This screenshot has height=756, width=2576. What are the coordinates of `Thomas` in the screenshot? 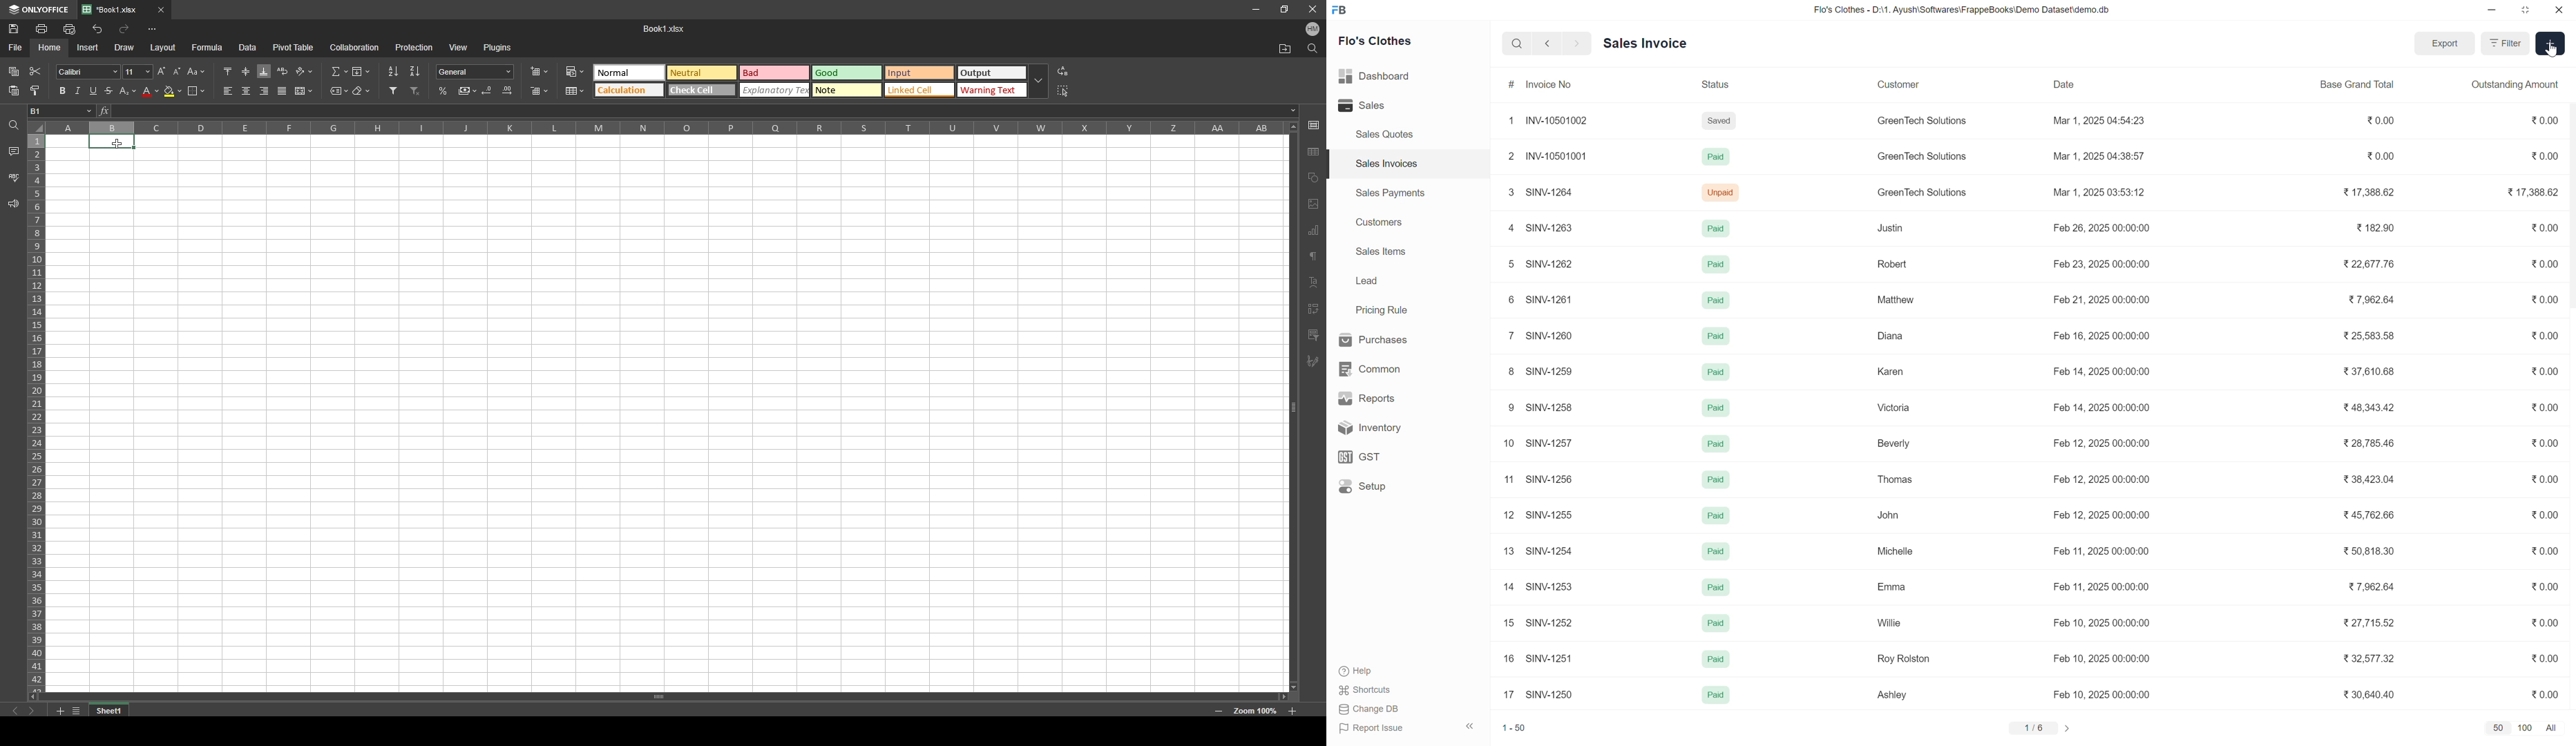 It's located at (1895, 479).